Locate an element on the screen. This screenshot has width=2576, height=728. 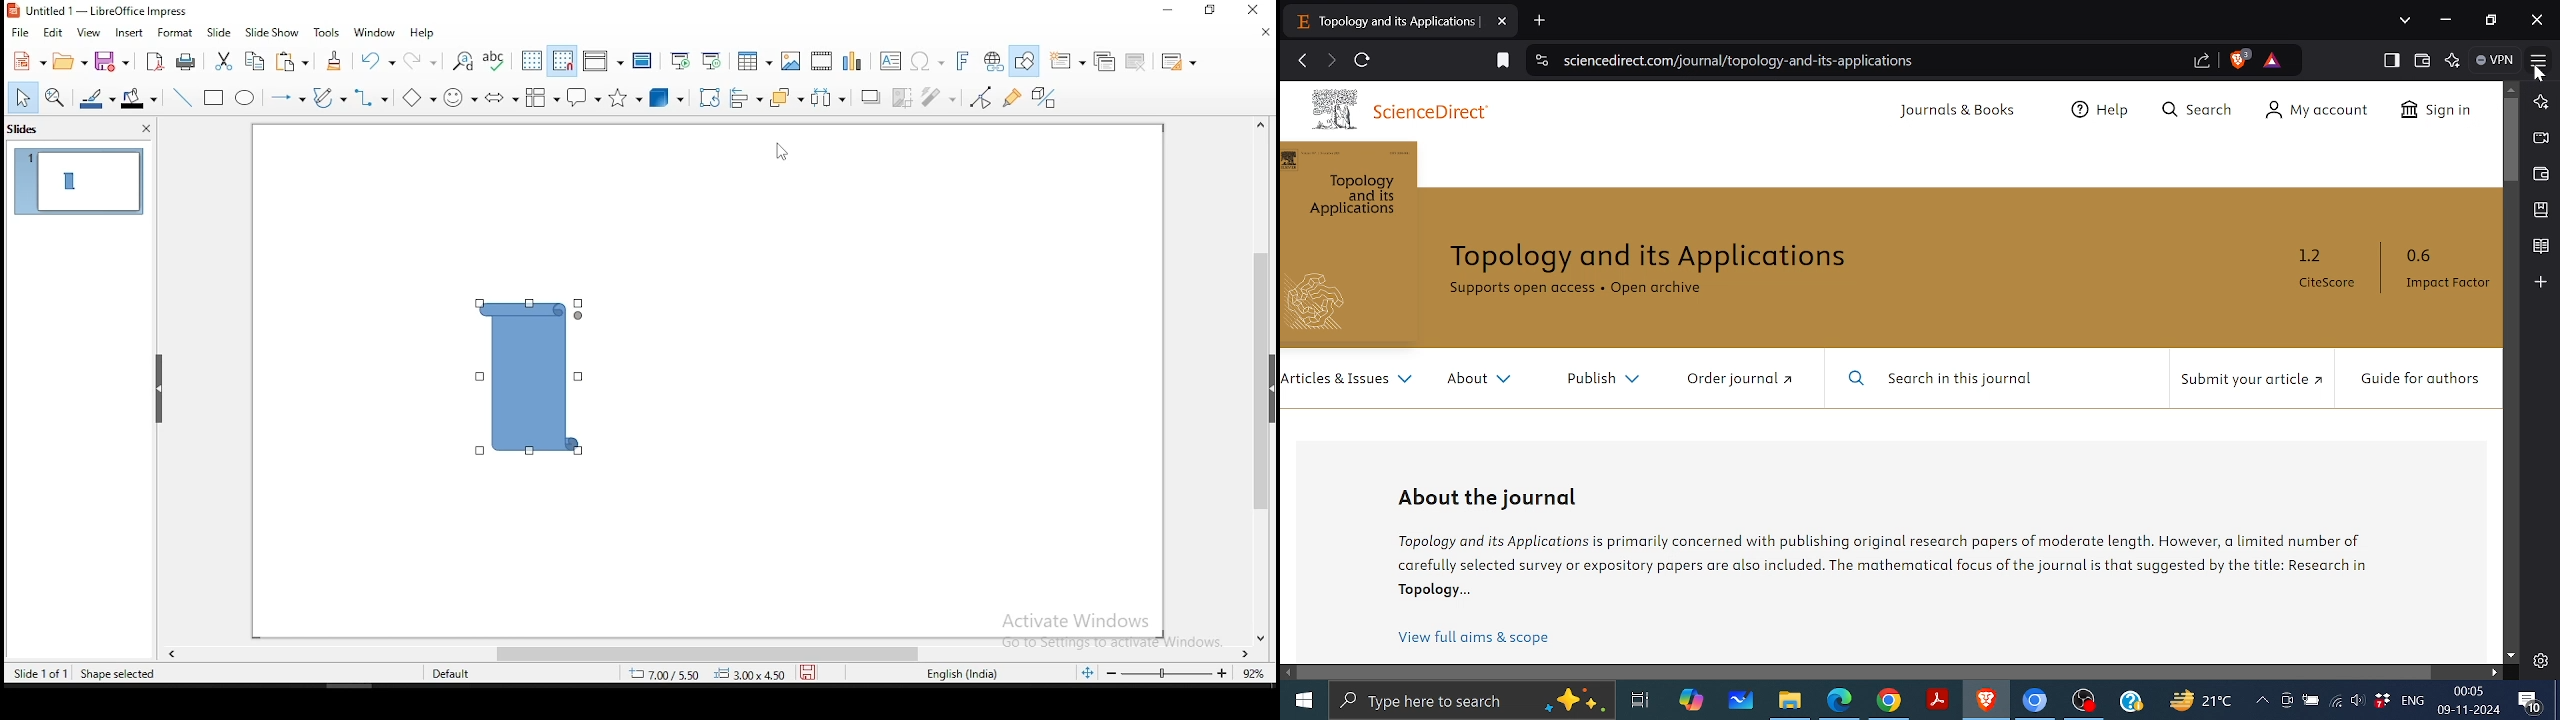
block arrows is located at coordinates (502, 97).